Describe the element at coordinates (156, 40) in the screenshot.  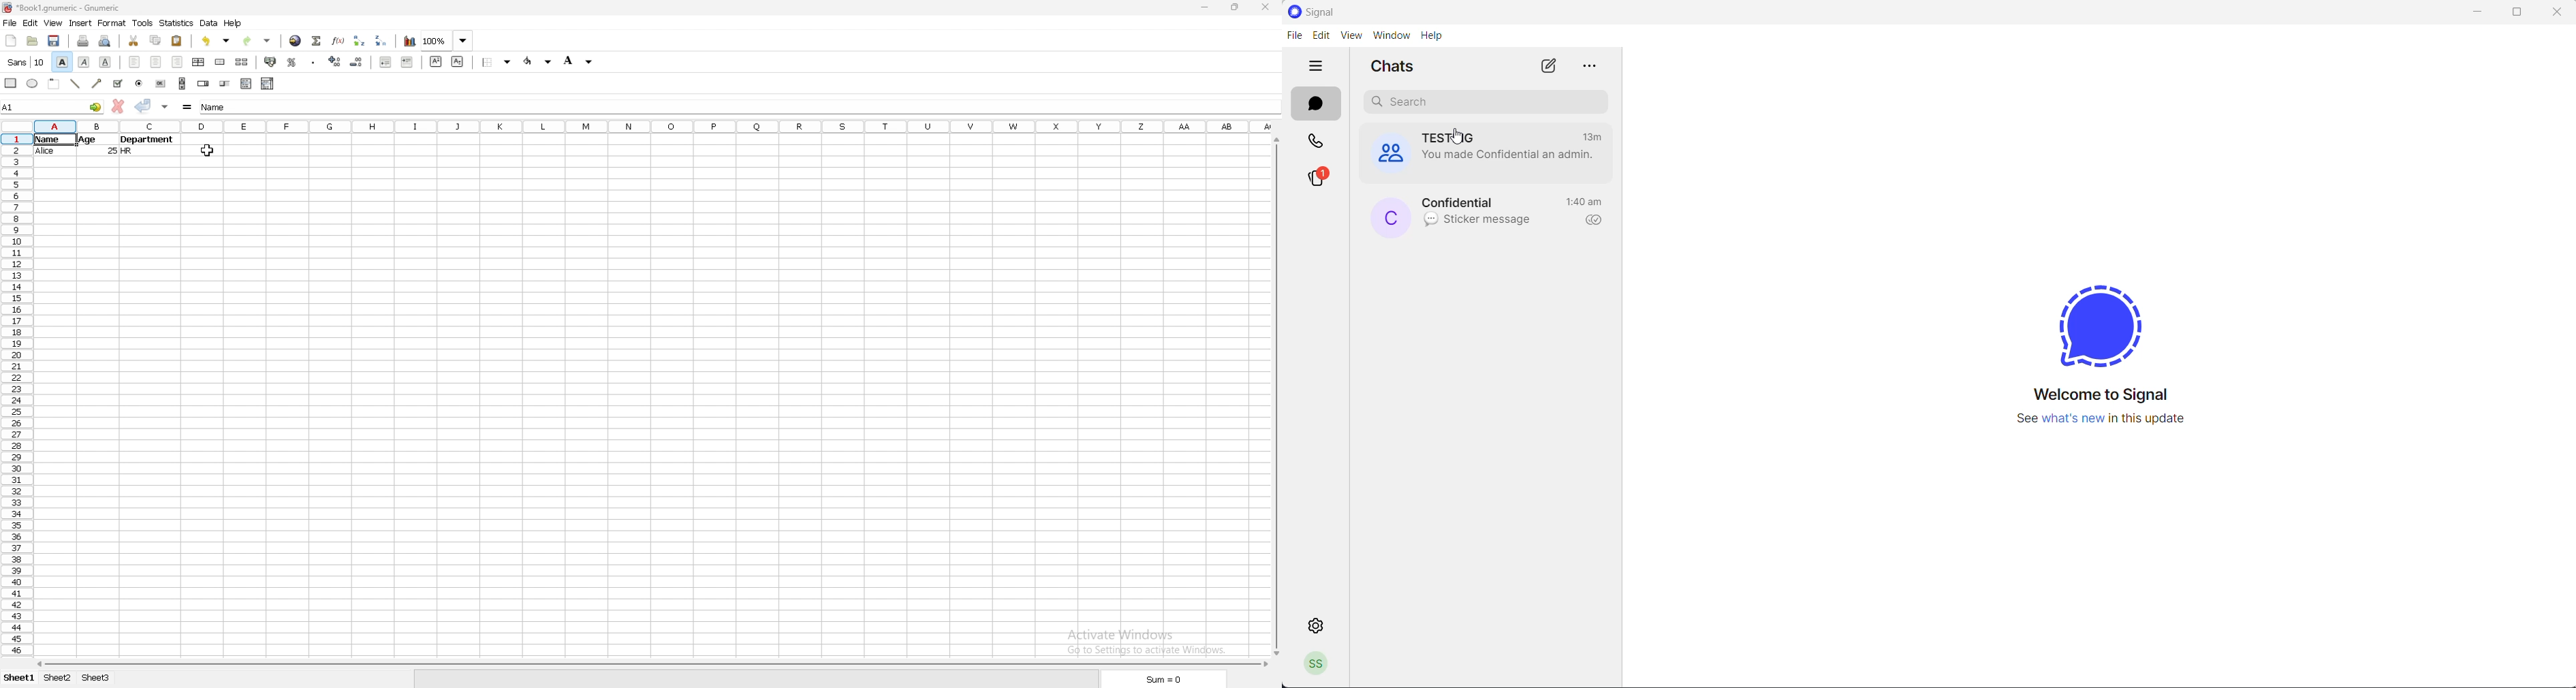
I see `copy` at that location.